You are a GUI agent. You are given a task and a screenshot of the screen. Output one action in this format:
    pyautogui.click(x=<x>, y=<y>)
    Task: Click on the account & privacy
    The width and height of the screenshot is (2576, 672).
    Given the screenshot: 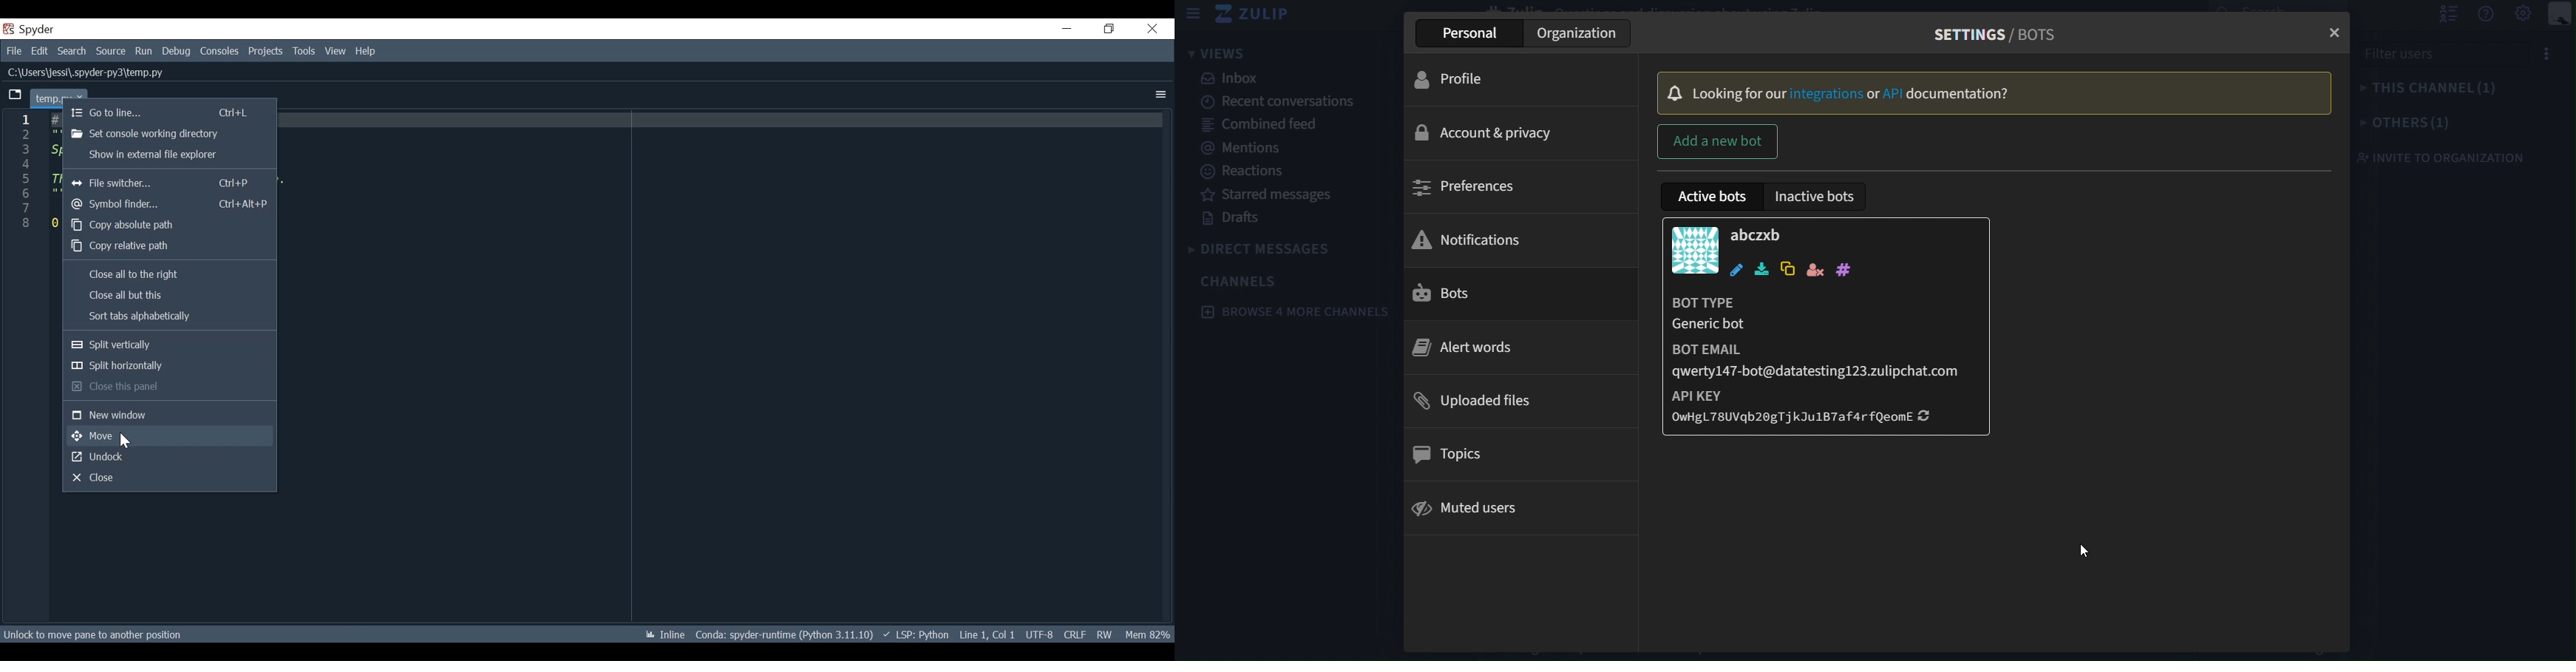 What is the action you would take?
    pyautogui.click(x=1486, y=134)
    